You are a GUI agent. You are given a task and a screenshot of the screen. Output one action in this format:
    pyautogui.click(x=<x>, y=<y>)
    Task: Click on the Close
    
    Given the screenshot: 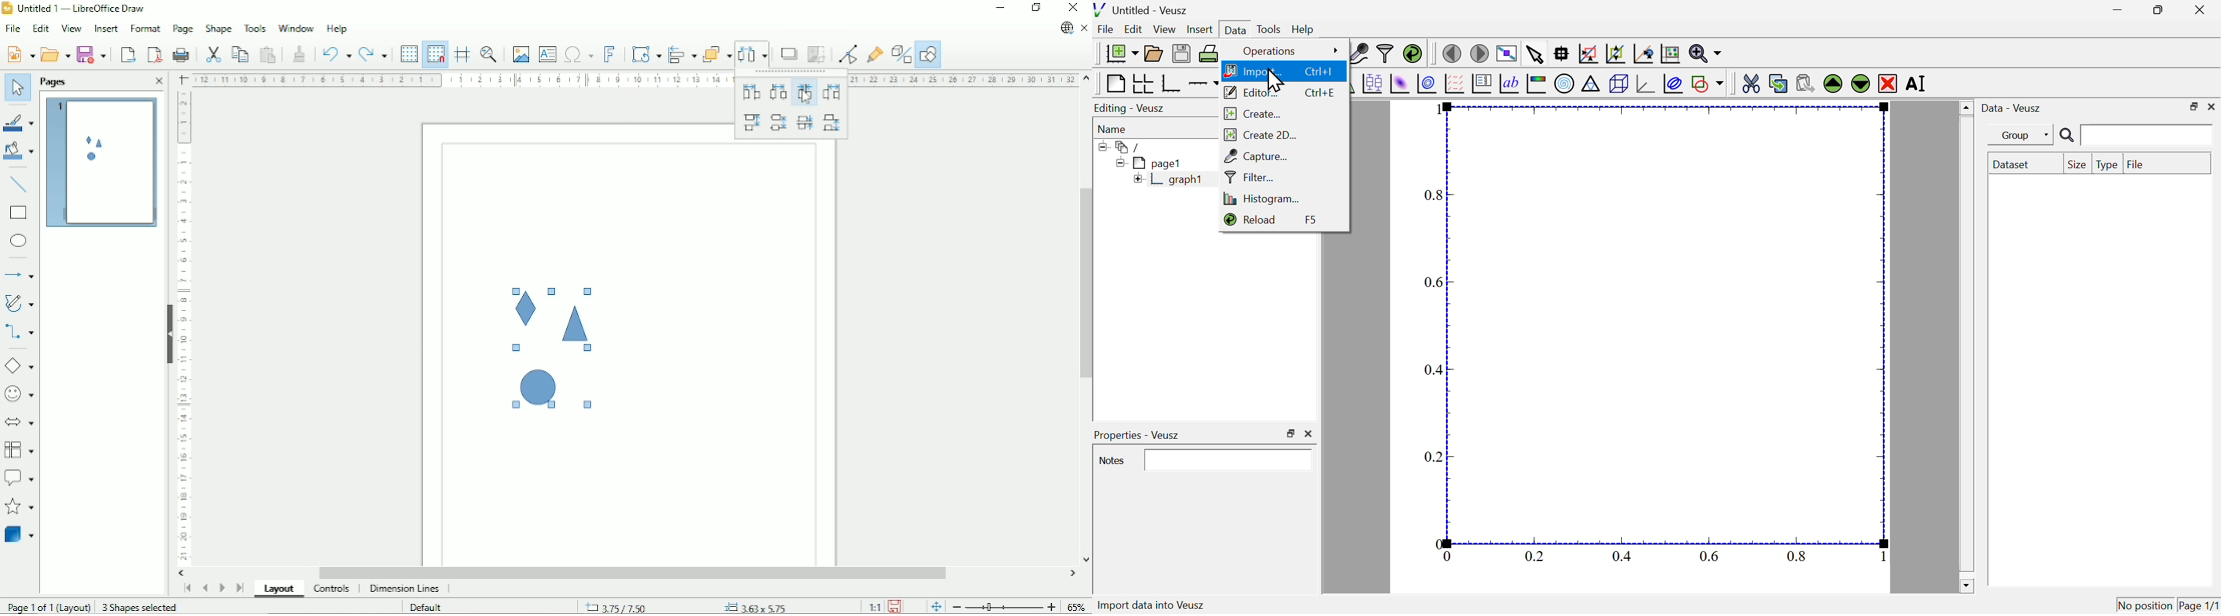 What is the action you would take?
    pyautogui.click(x=1074, y=8)
    